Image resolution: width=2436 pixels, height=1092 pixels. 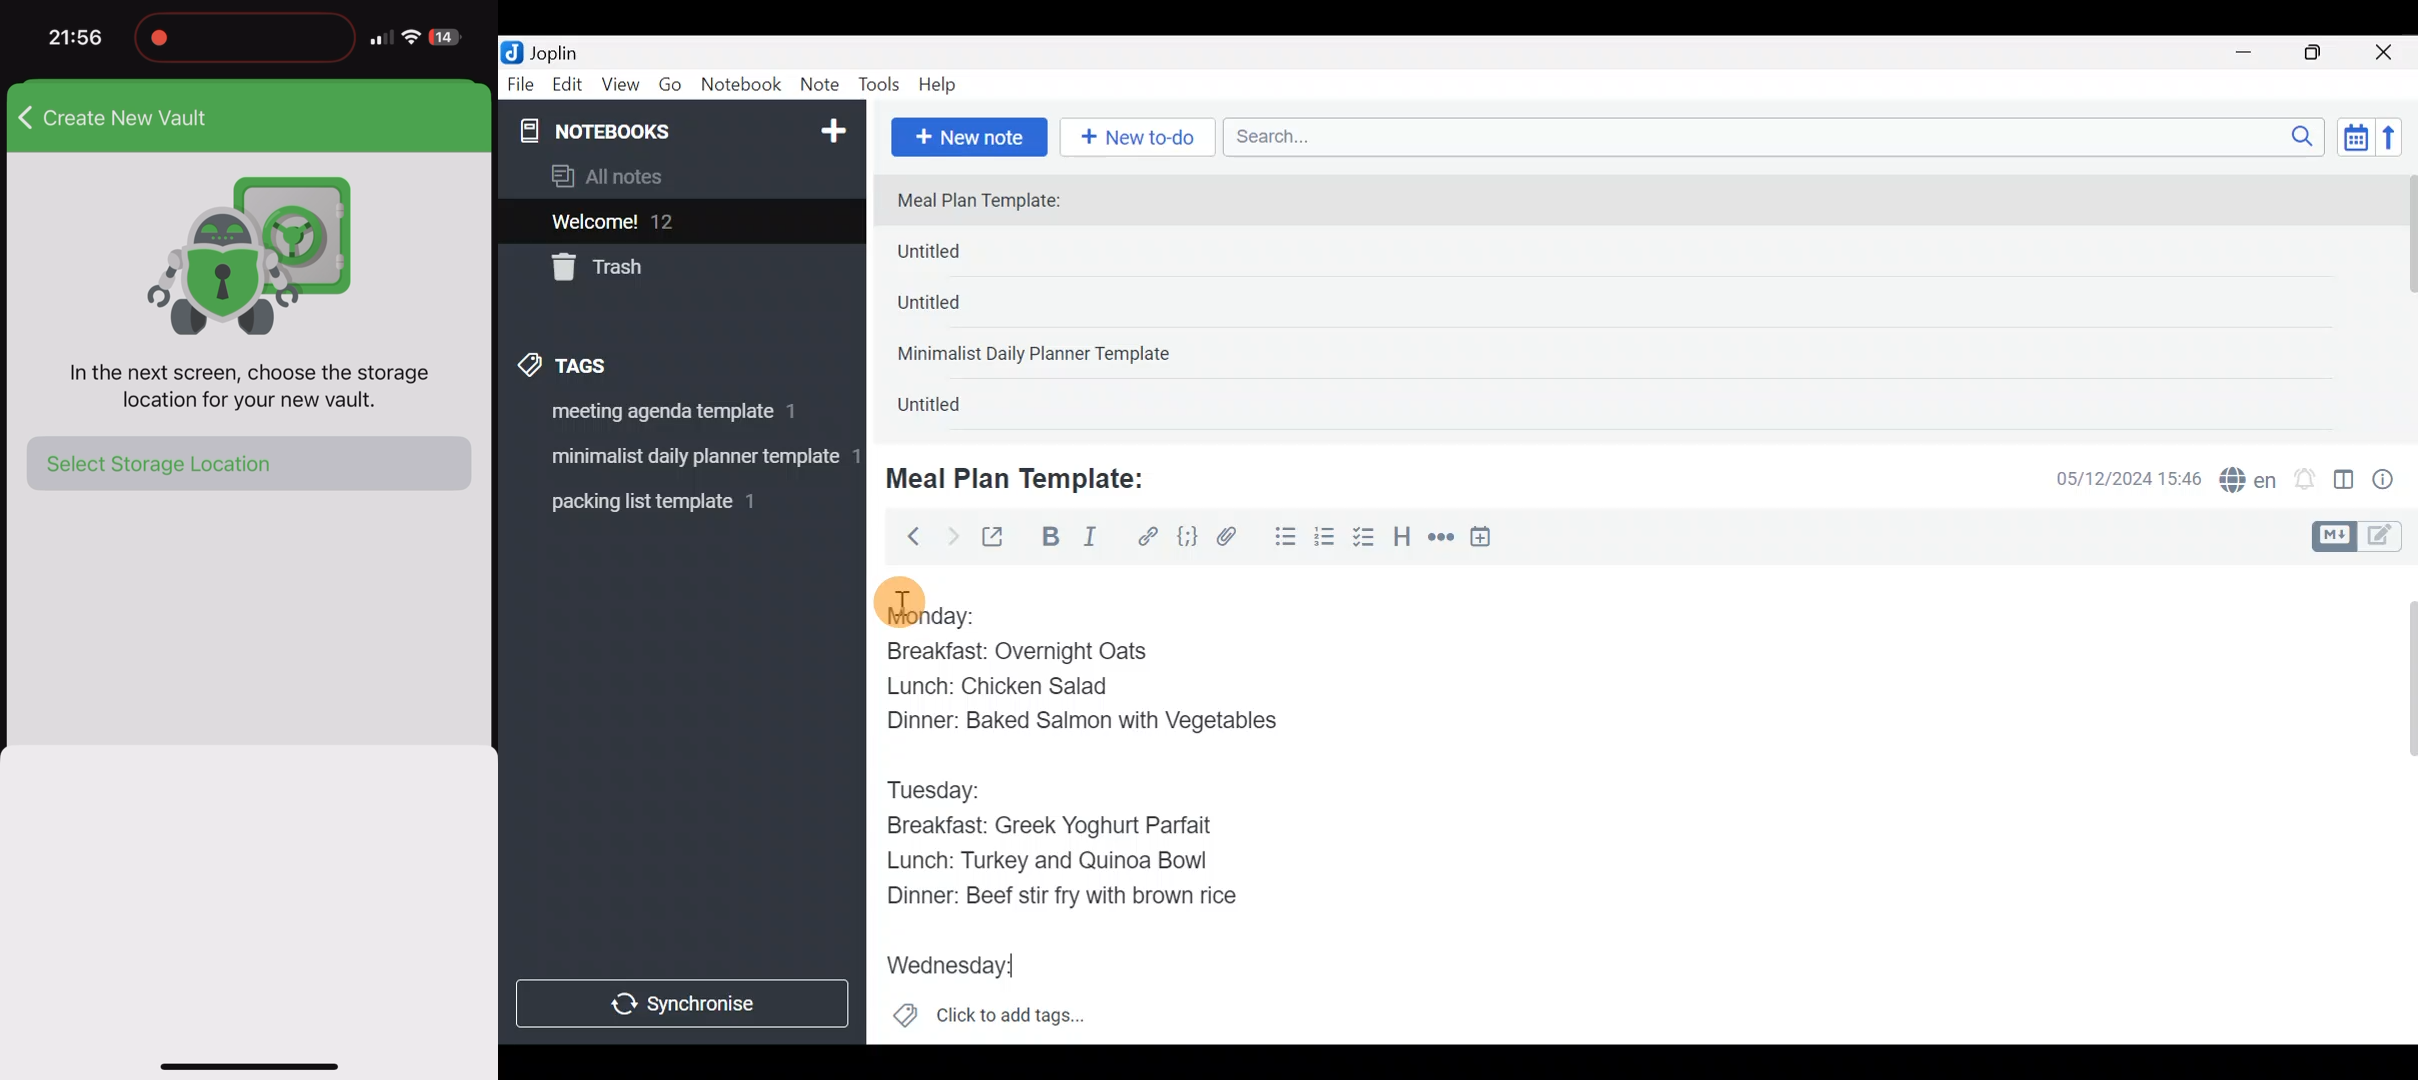 What do you see at coordinates (1013, 651) in the screenshot?
I see `Breakfast: Overnight Oats` at bounding box center [1013, 651].